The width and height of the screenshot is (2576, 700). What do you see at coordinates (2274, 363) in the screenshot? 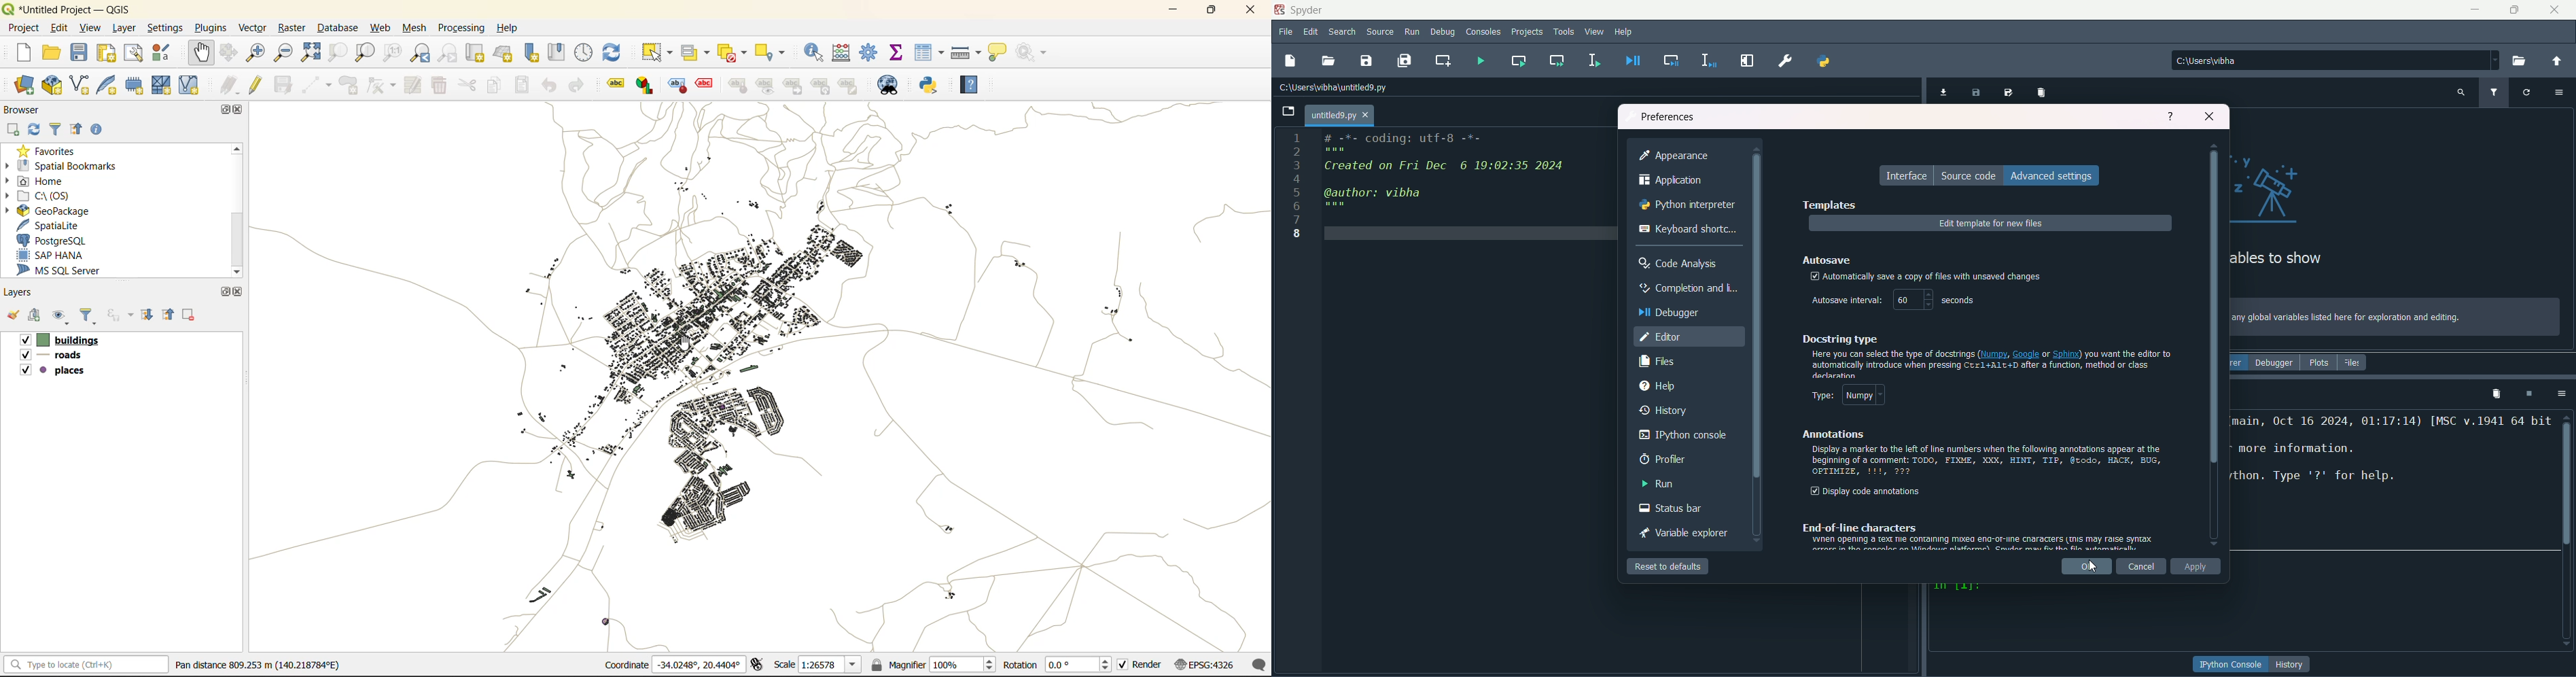
I see `debugger` at bounding box center [2274, 363].